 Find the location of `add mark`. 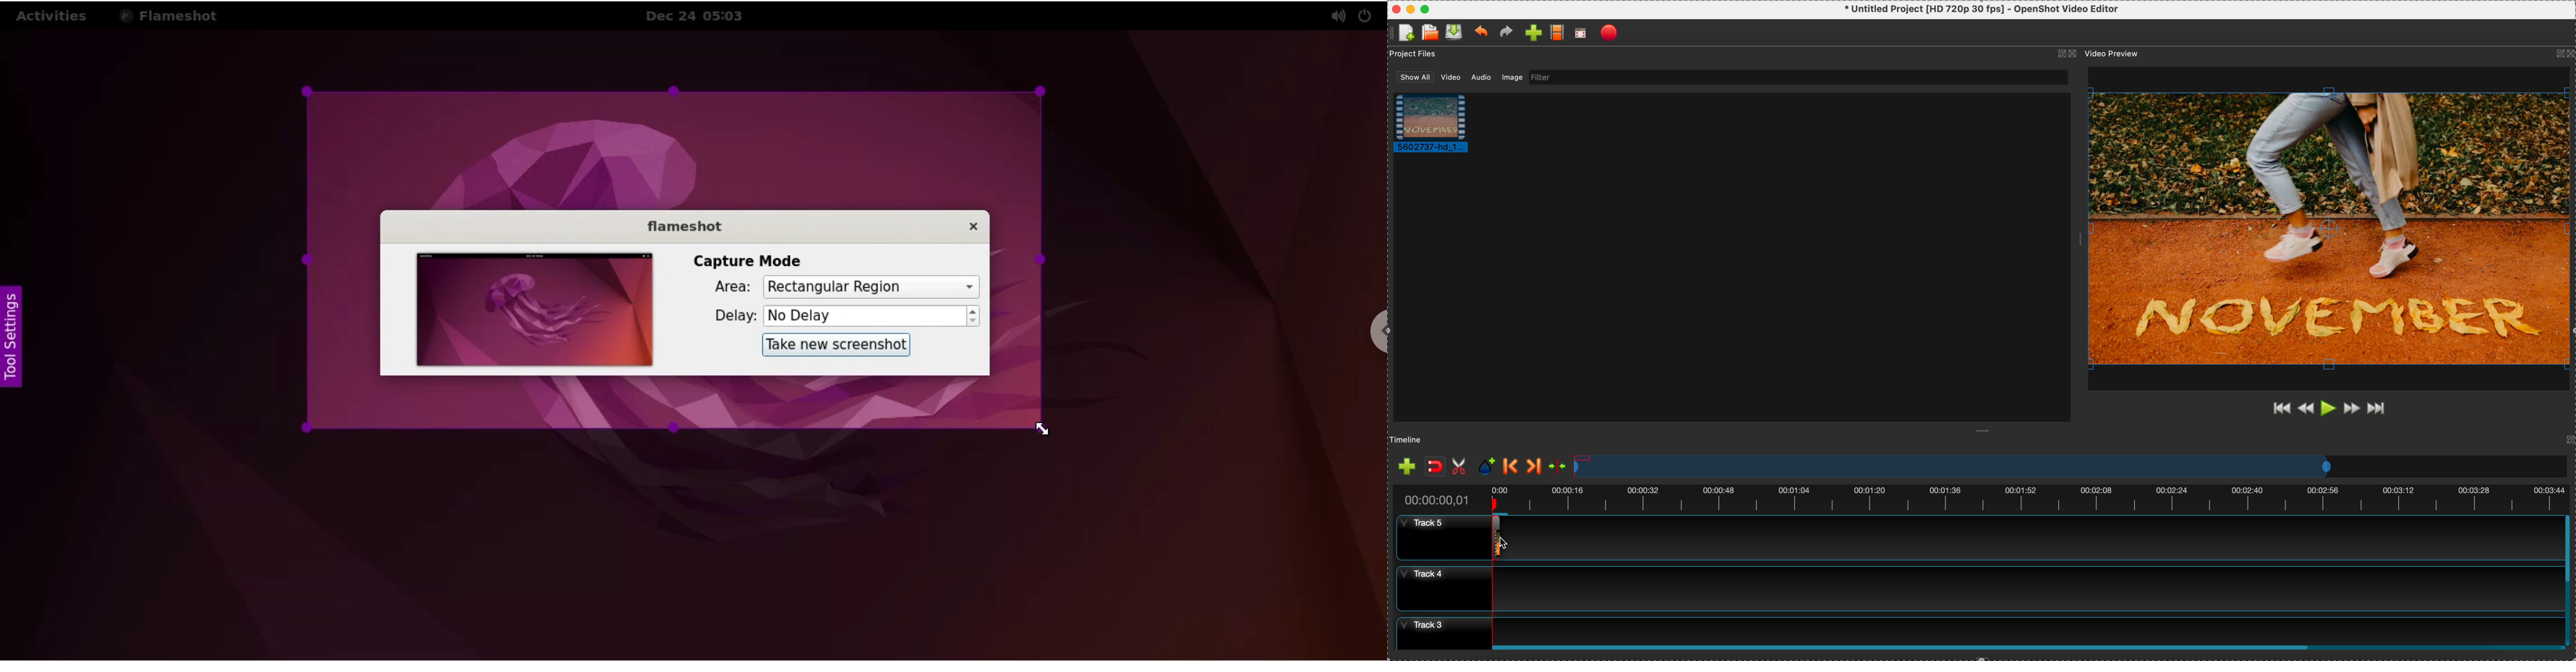

add mark is located at coordinates (1489, 466).